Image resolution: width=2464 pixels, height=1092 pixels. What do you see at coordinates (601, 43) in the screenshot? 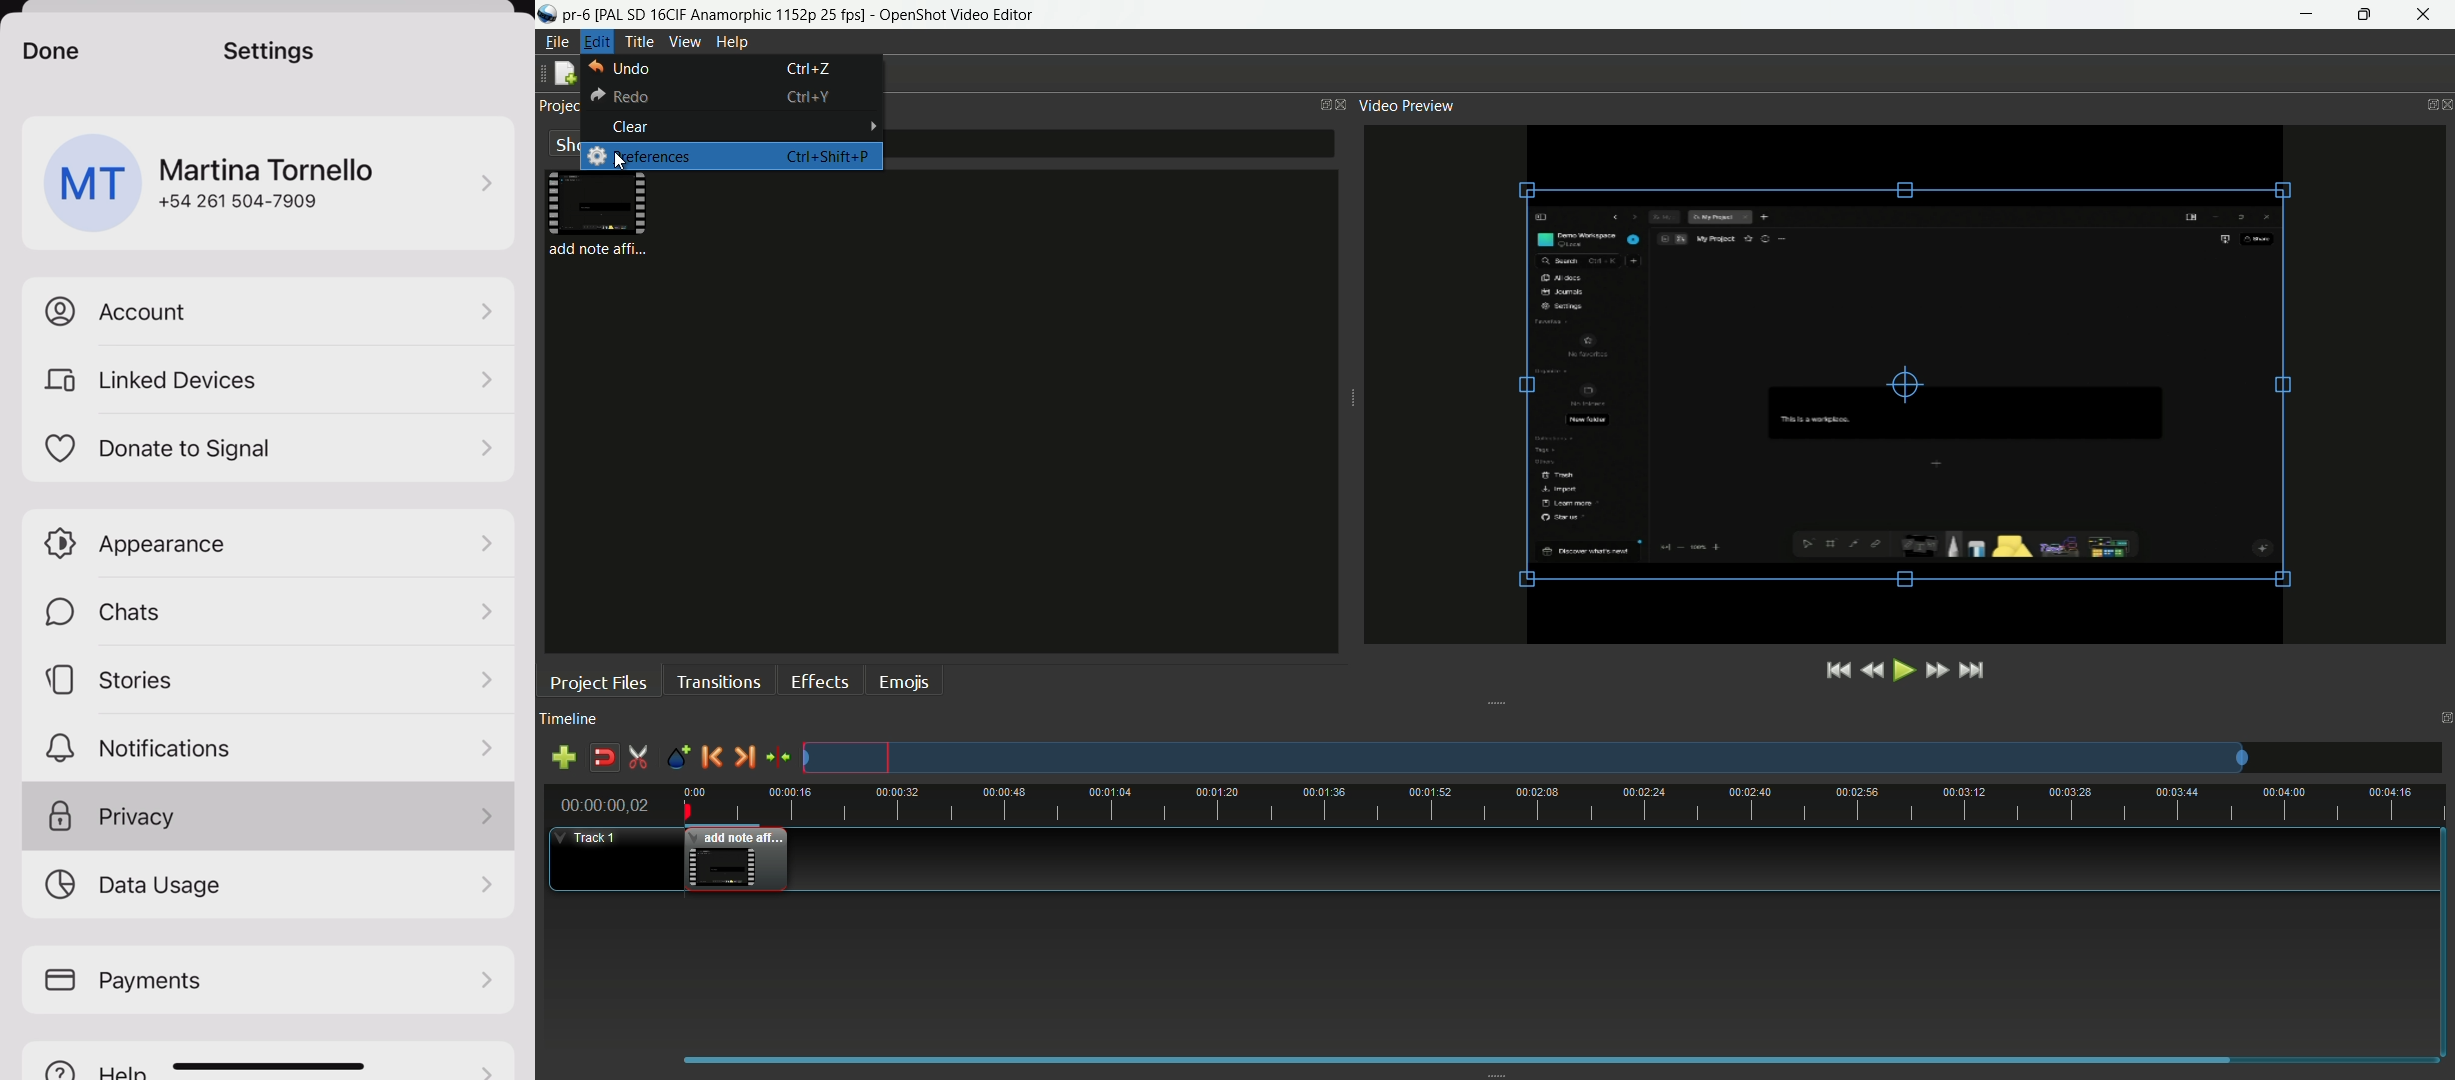
I see `Edit` at bounding box center [601, 43].